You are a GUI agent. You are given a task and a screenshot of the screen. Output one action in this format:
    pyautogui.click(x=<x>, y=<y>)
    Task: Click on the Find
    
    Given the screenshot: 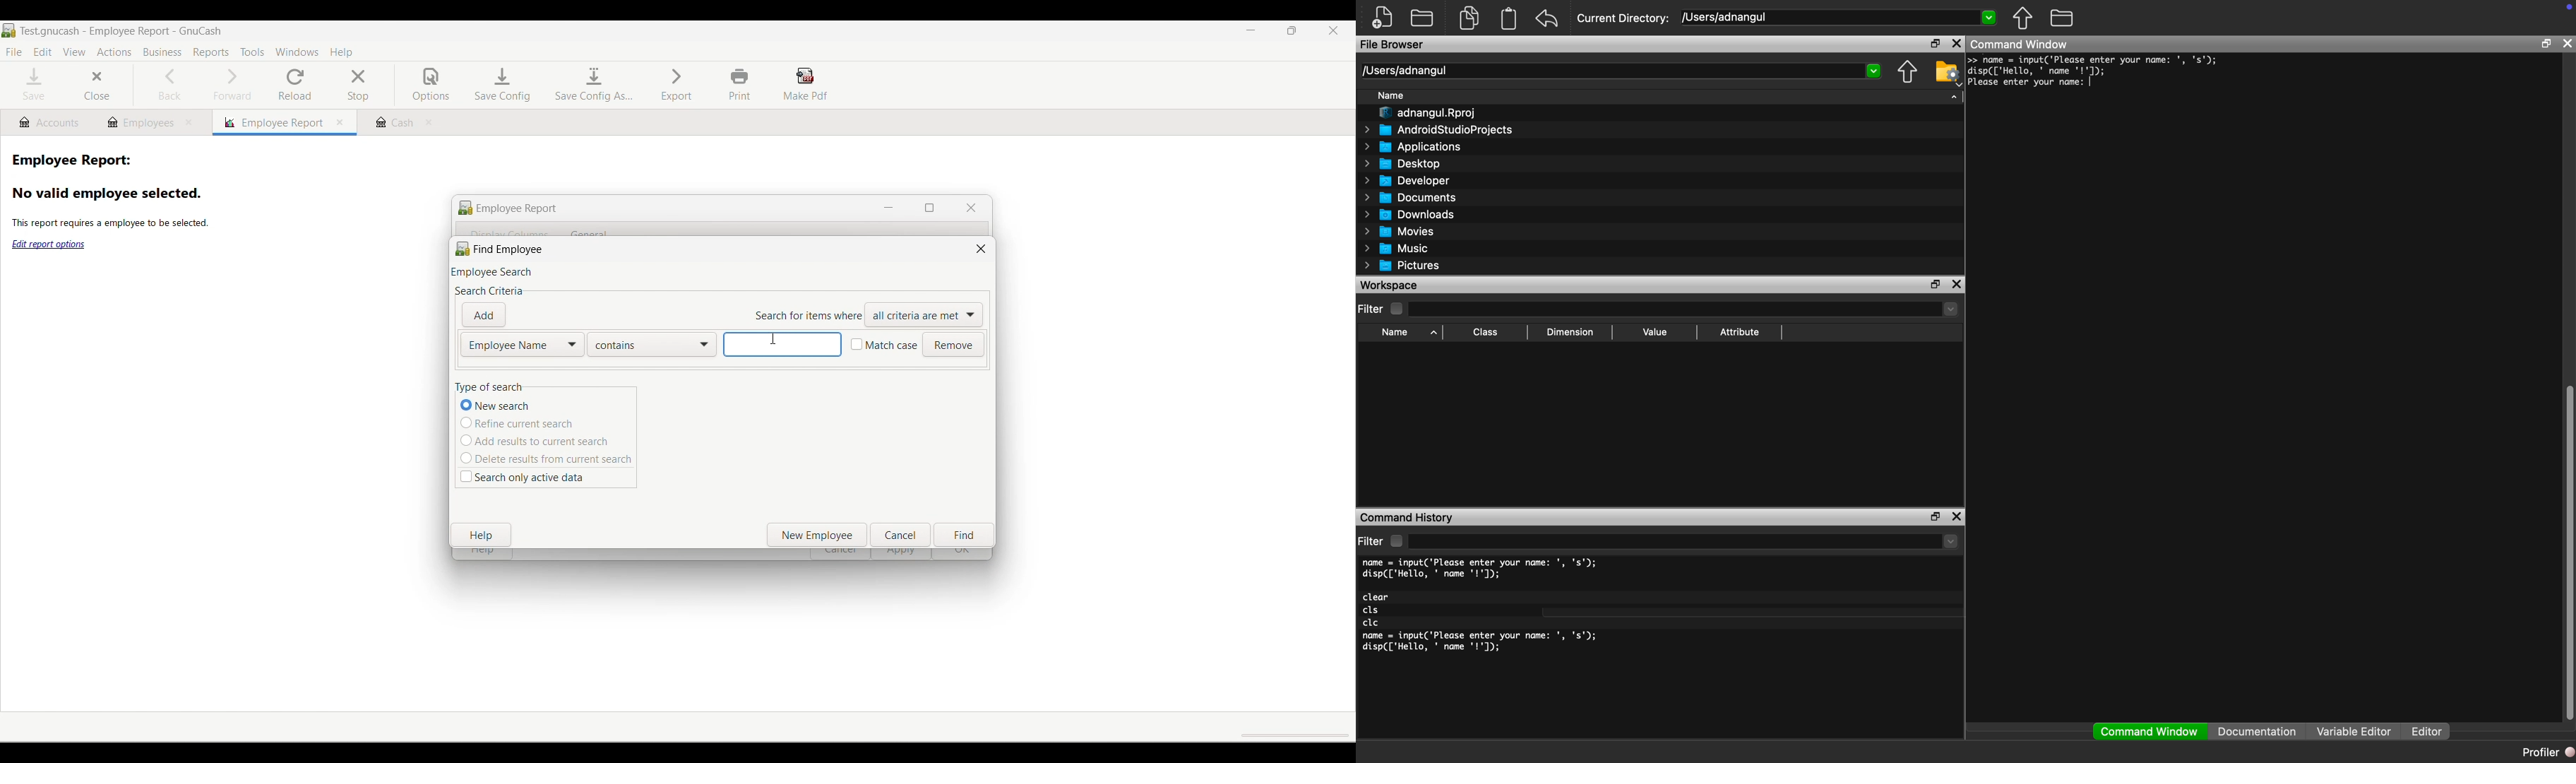 What is the action you would take?
    pyautogui.click(x=963, y=535)
    